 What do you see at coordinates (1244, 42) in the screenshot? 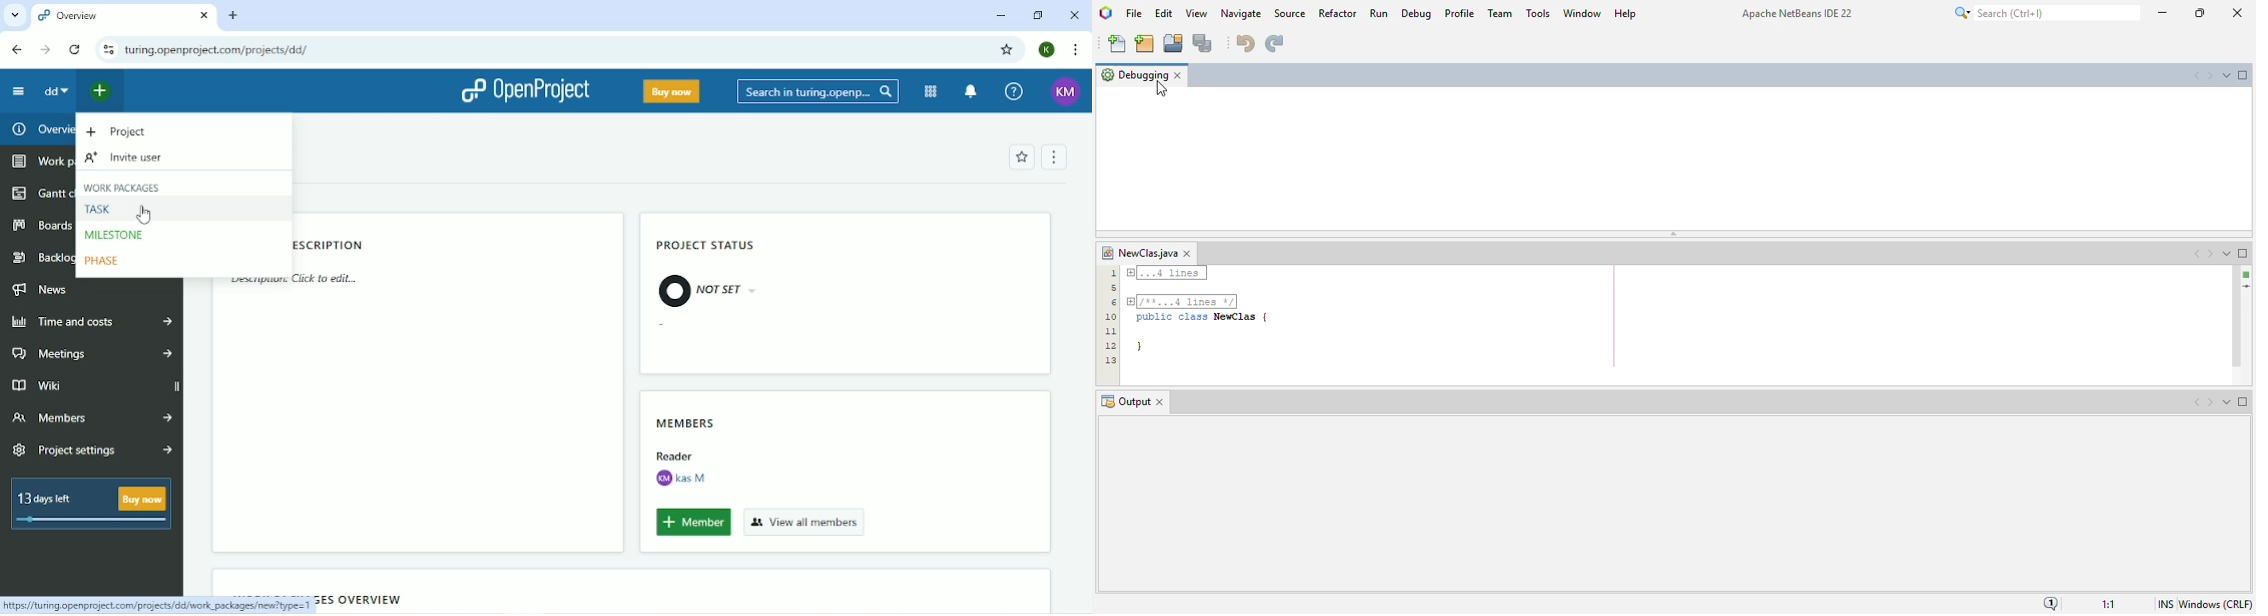
I see `undo` at bounding box center [1244, 42].